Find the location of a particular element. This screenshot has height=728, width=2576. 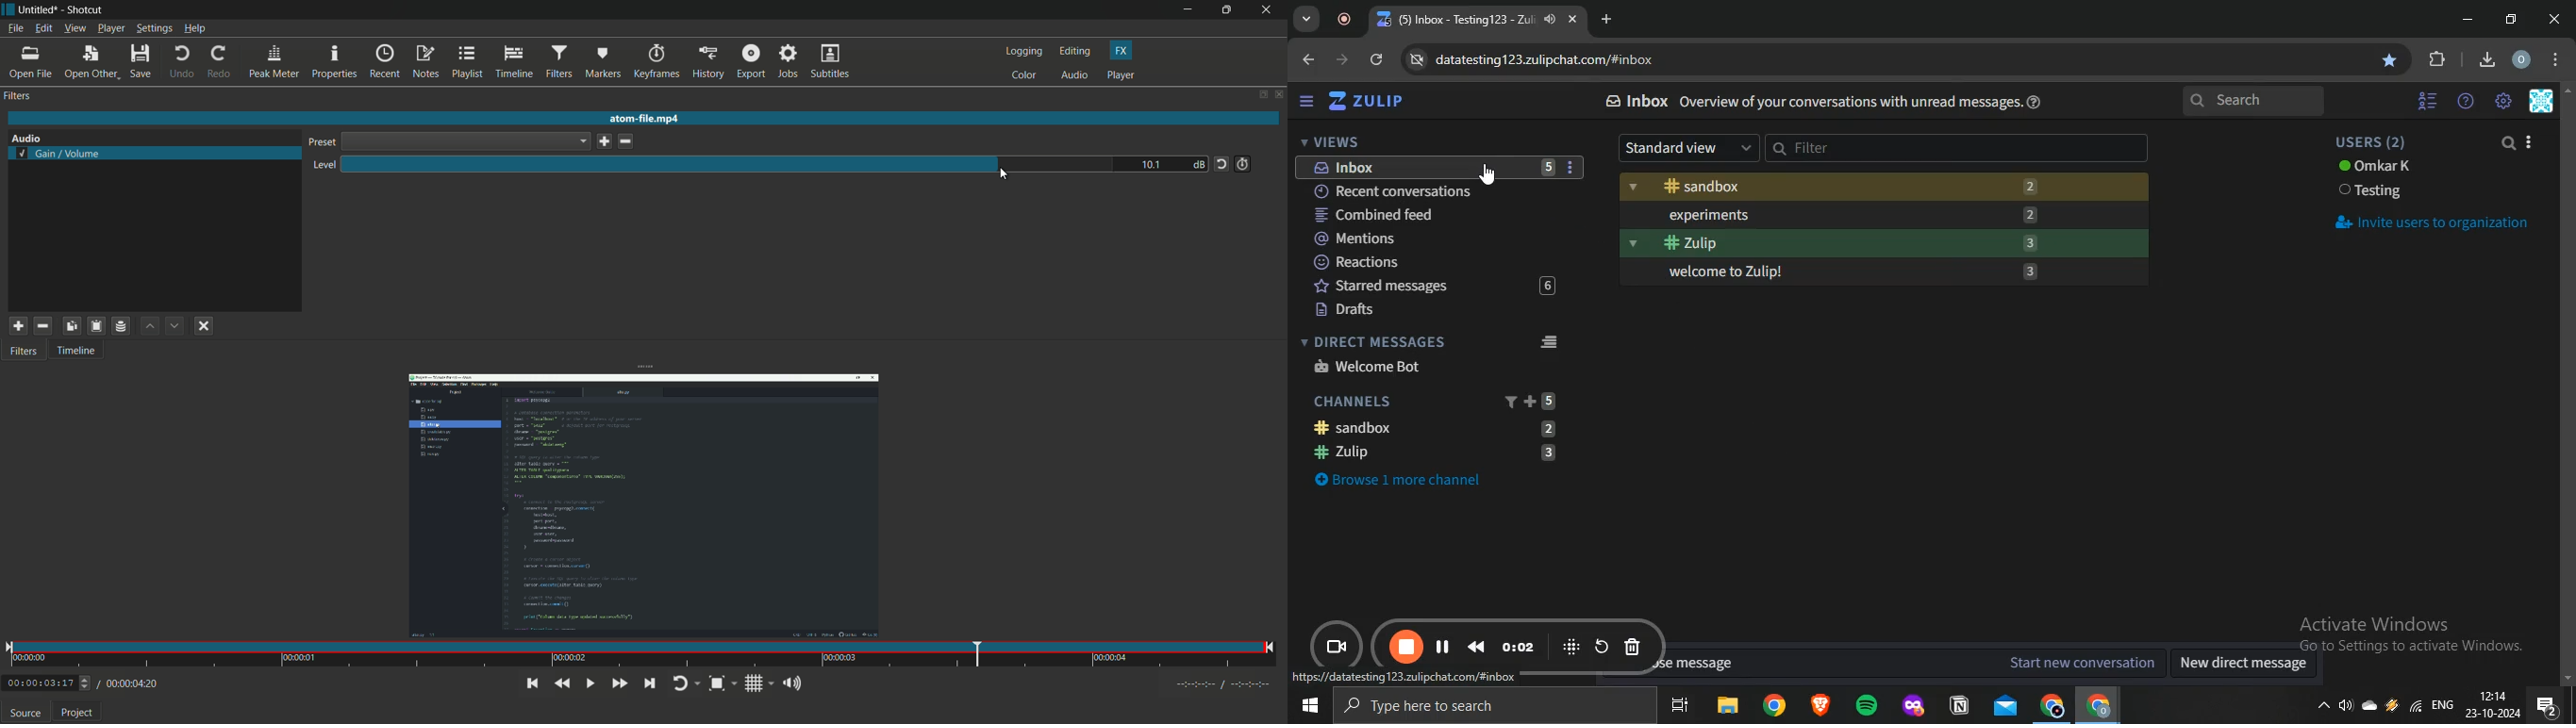

imported video is located at coordinates (643, 507).